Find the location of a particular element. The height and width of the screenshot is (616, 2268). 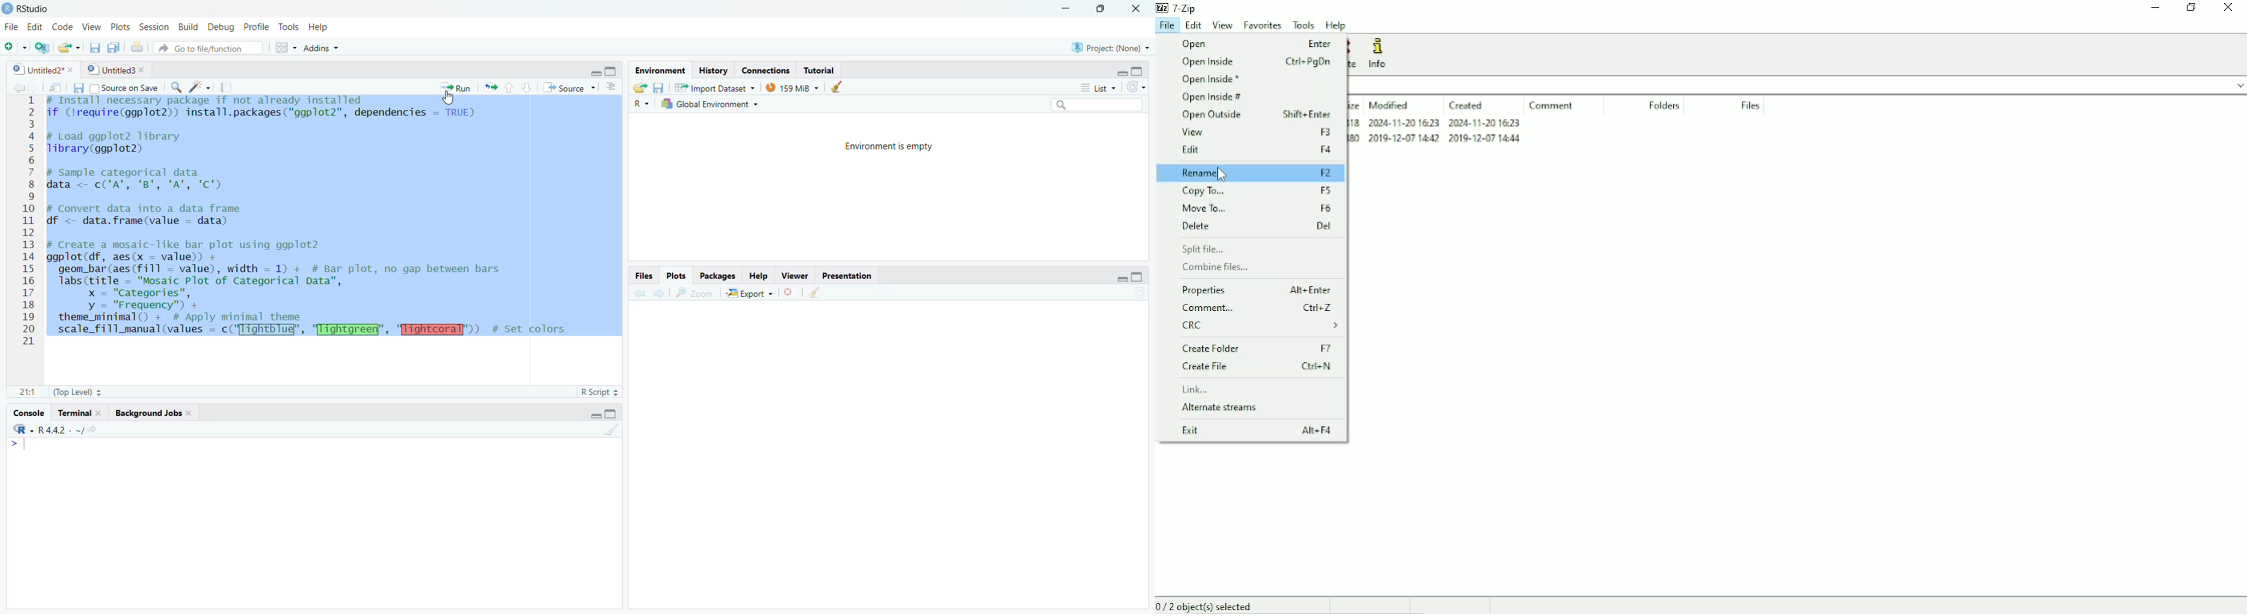

Save is located at coordinates (660, 88).